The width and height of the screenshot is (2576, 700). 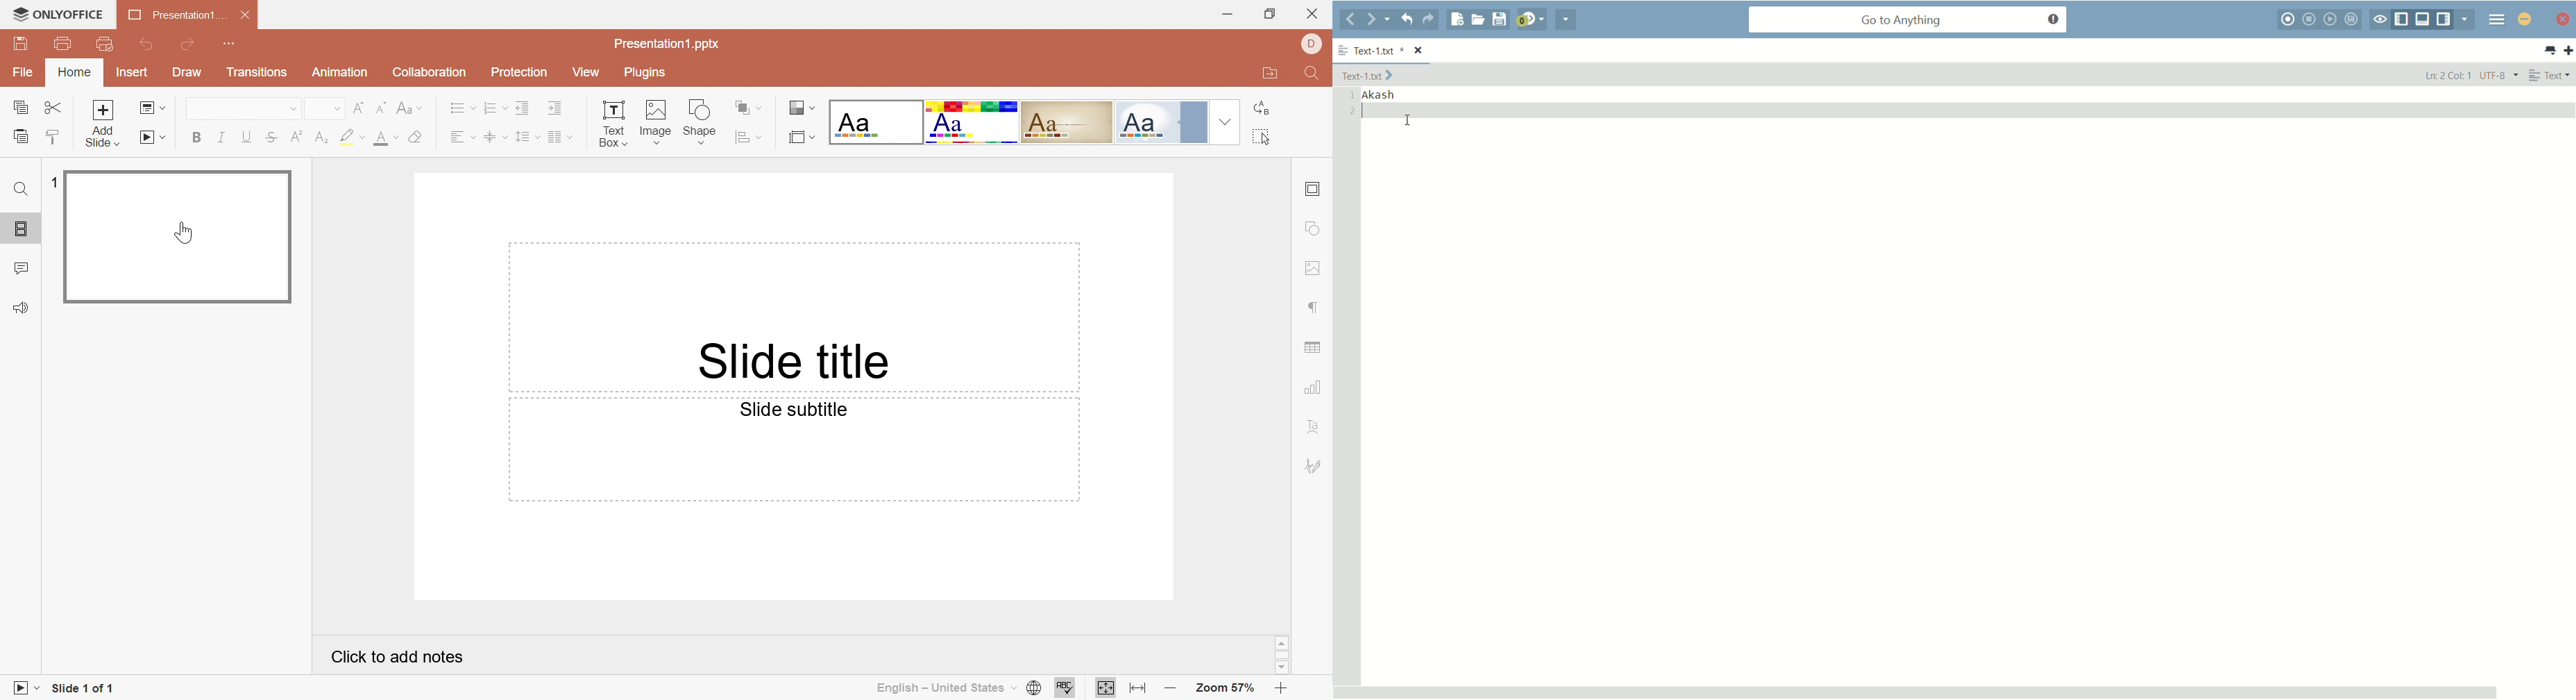 What do you see at coordinates (668, 44) in the screenshot?
I see `Presentation1.pptx` at bounding box center [668, 44].